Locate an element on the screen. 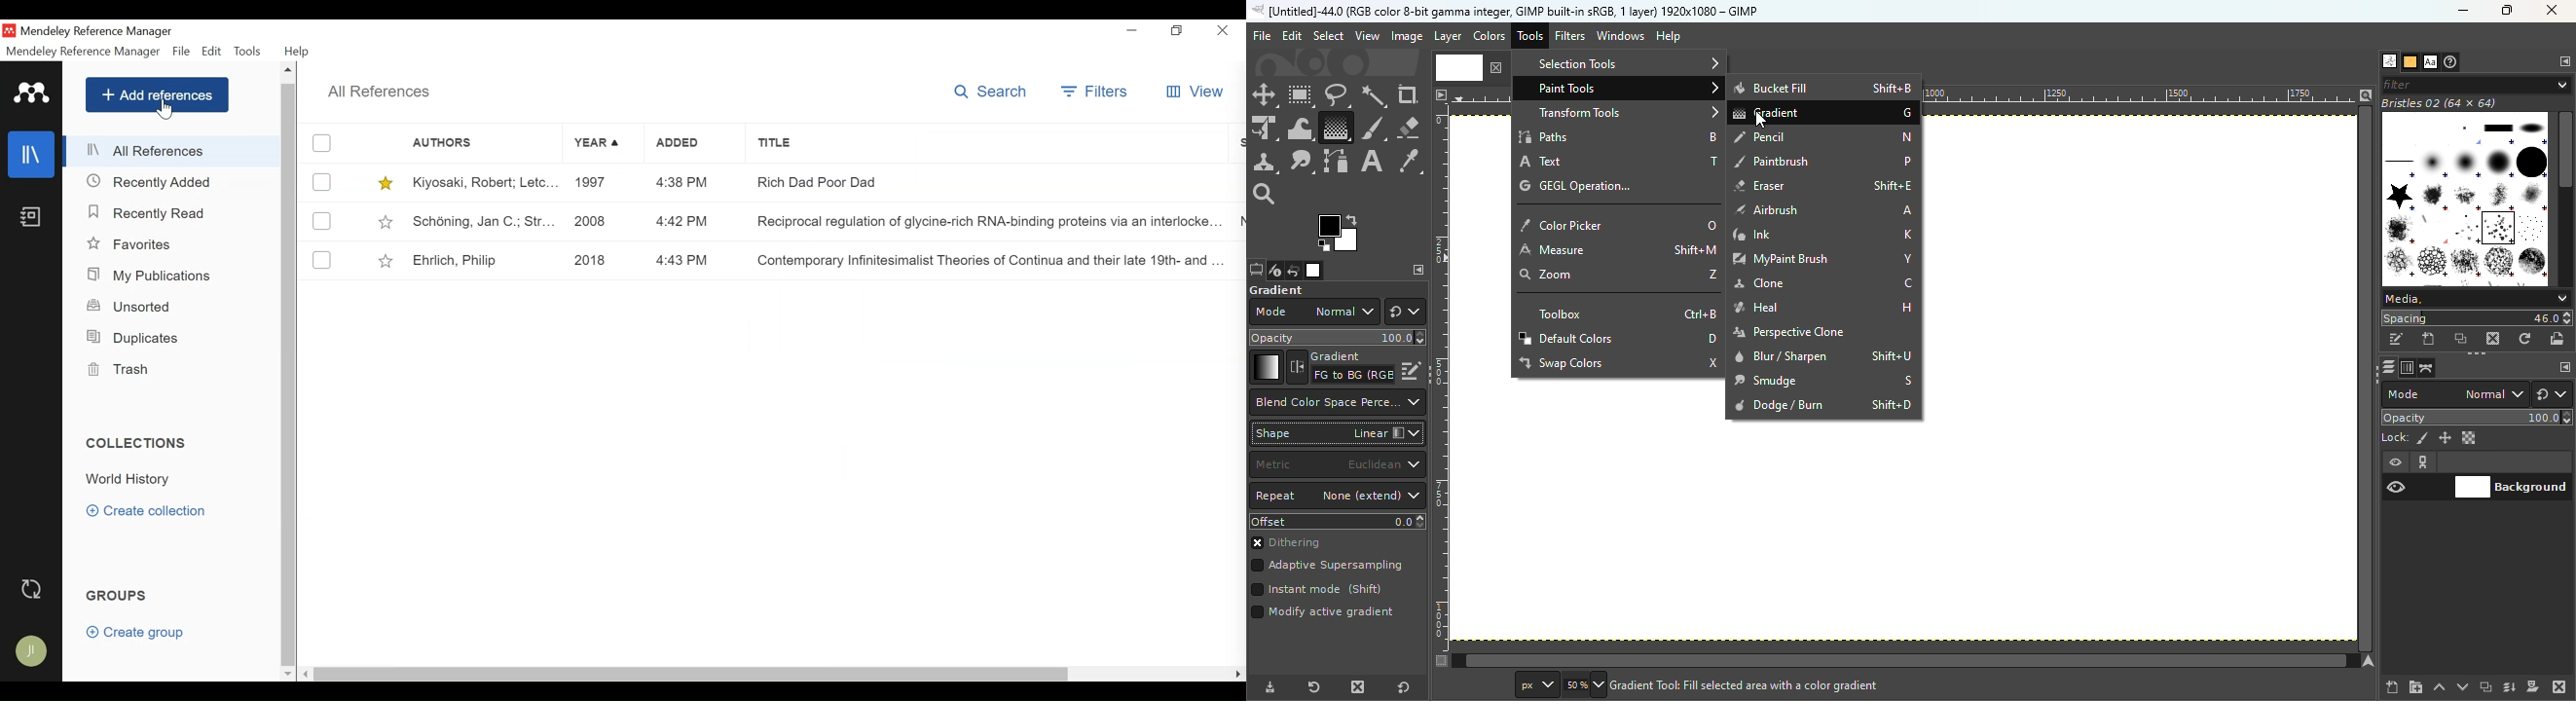 The image size is (2576, 728). Ehrlich, Philip is located at coordinates (485, 260).